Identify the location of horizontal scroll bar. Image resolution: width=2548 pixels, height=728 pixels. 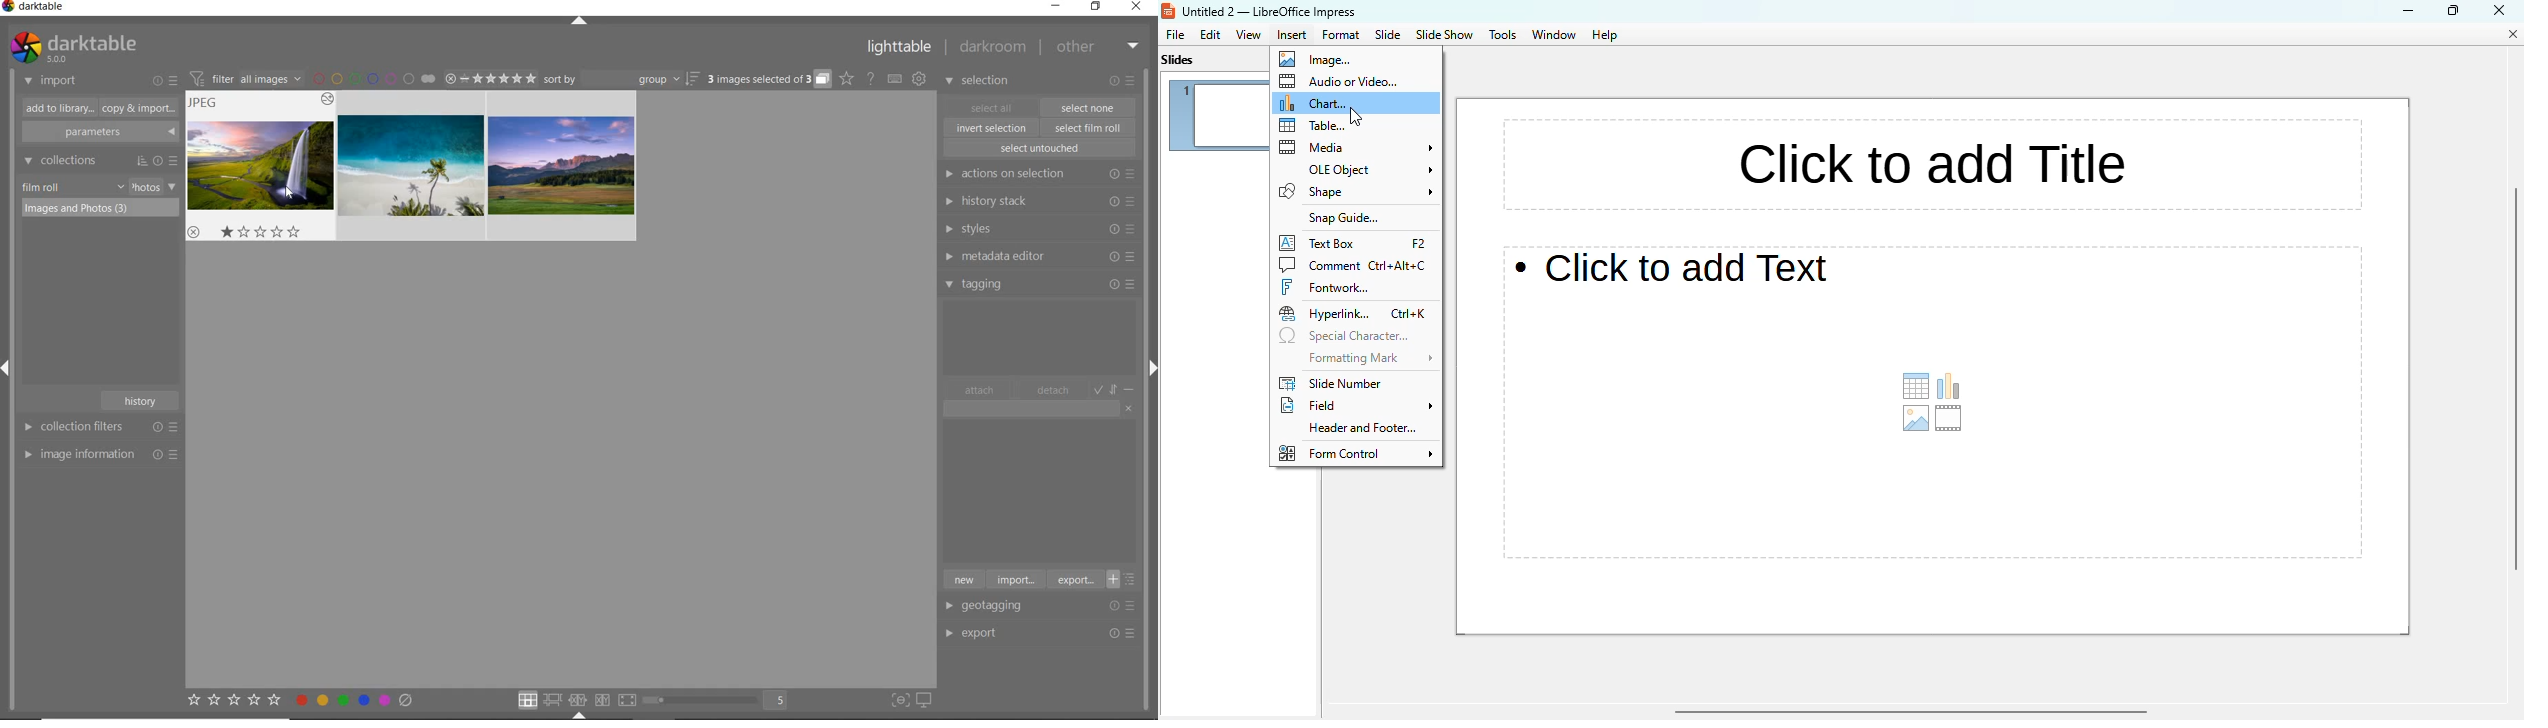
(1908, 712).